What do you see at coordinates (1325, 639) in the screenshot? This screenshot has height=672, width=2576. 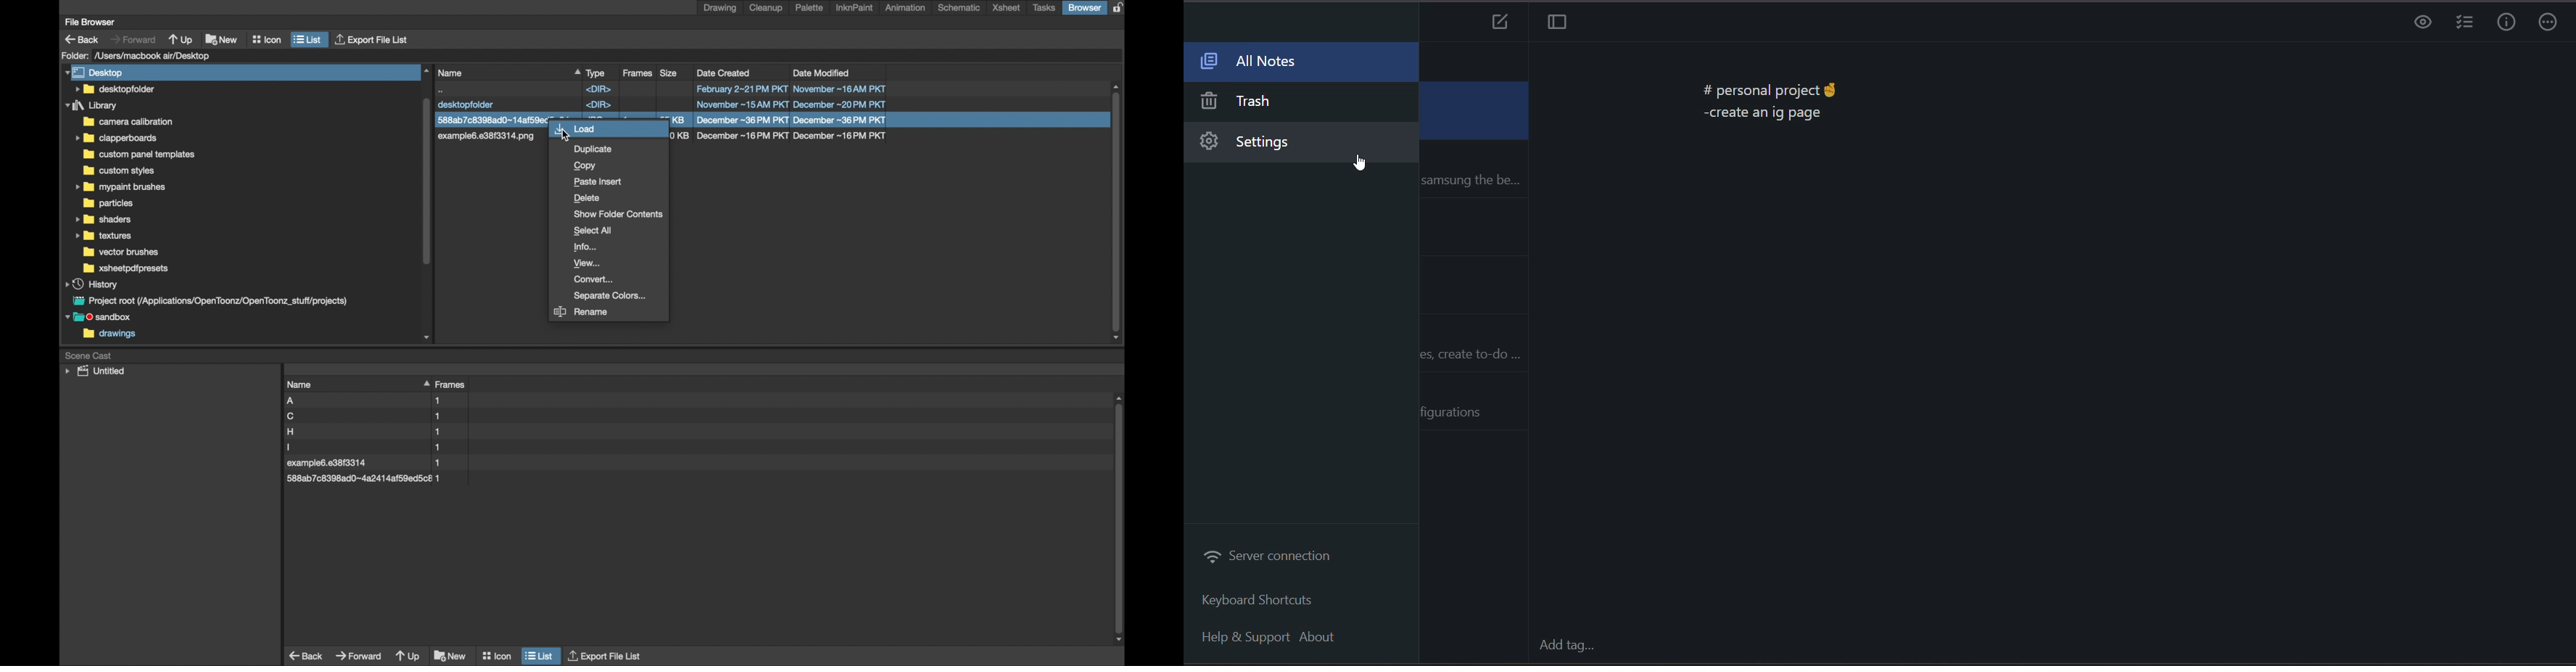 I see `about` at bounding box center [1325, 639].